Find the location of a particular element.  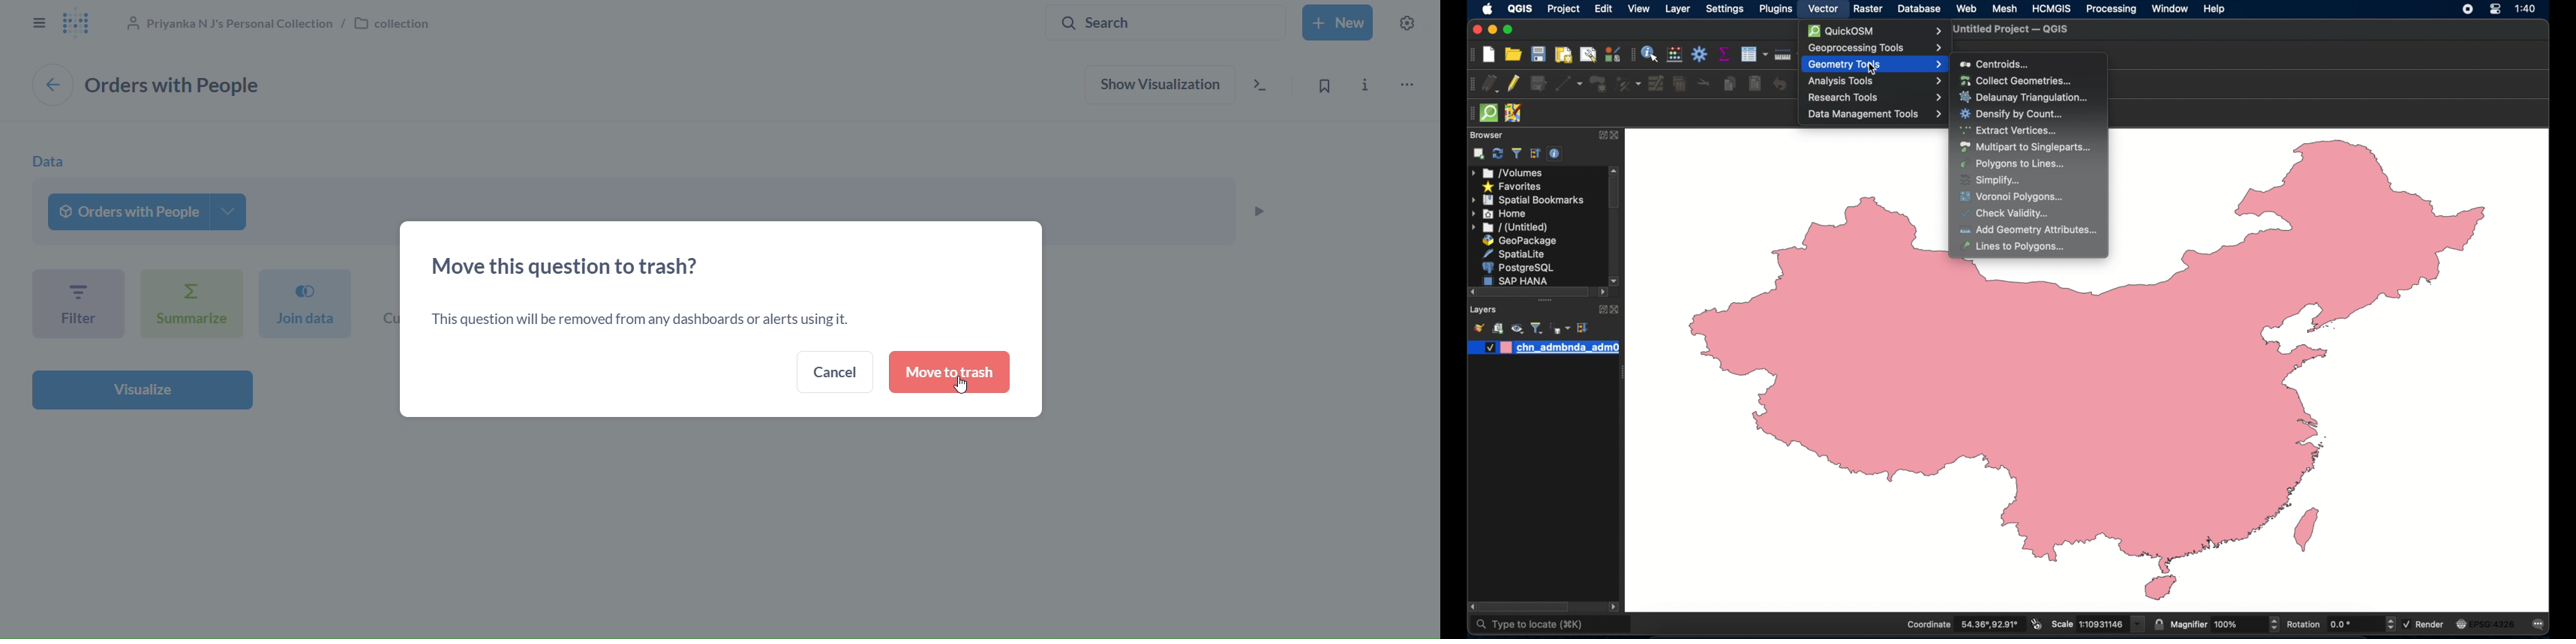

add geometry attributes is located at coordinates (2030, 230).